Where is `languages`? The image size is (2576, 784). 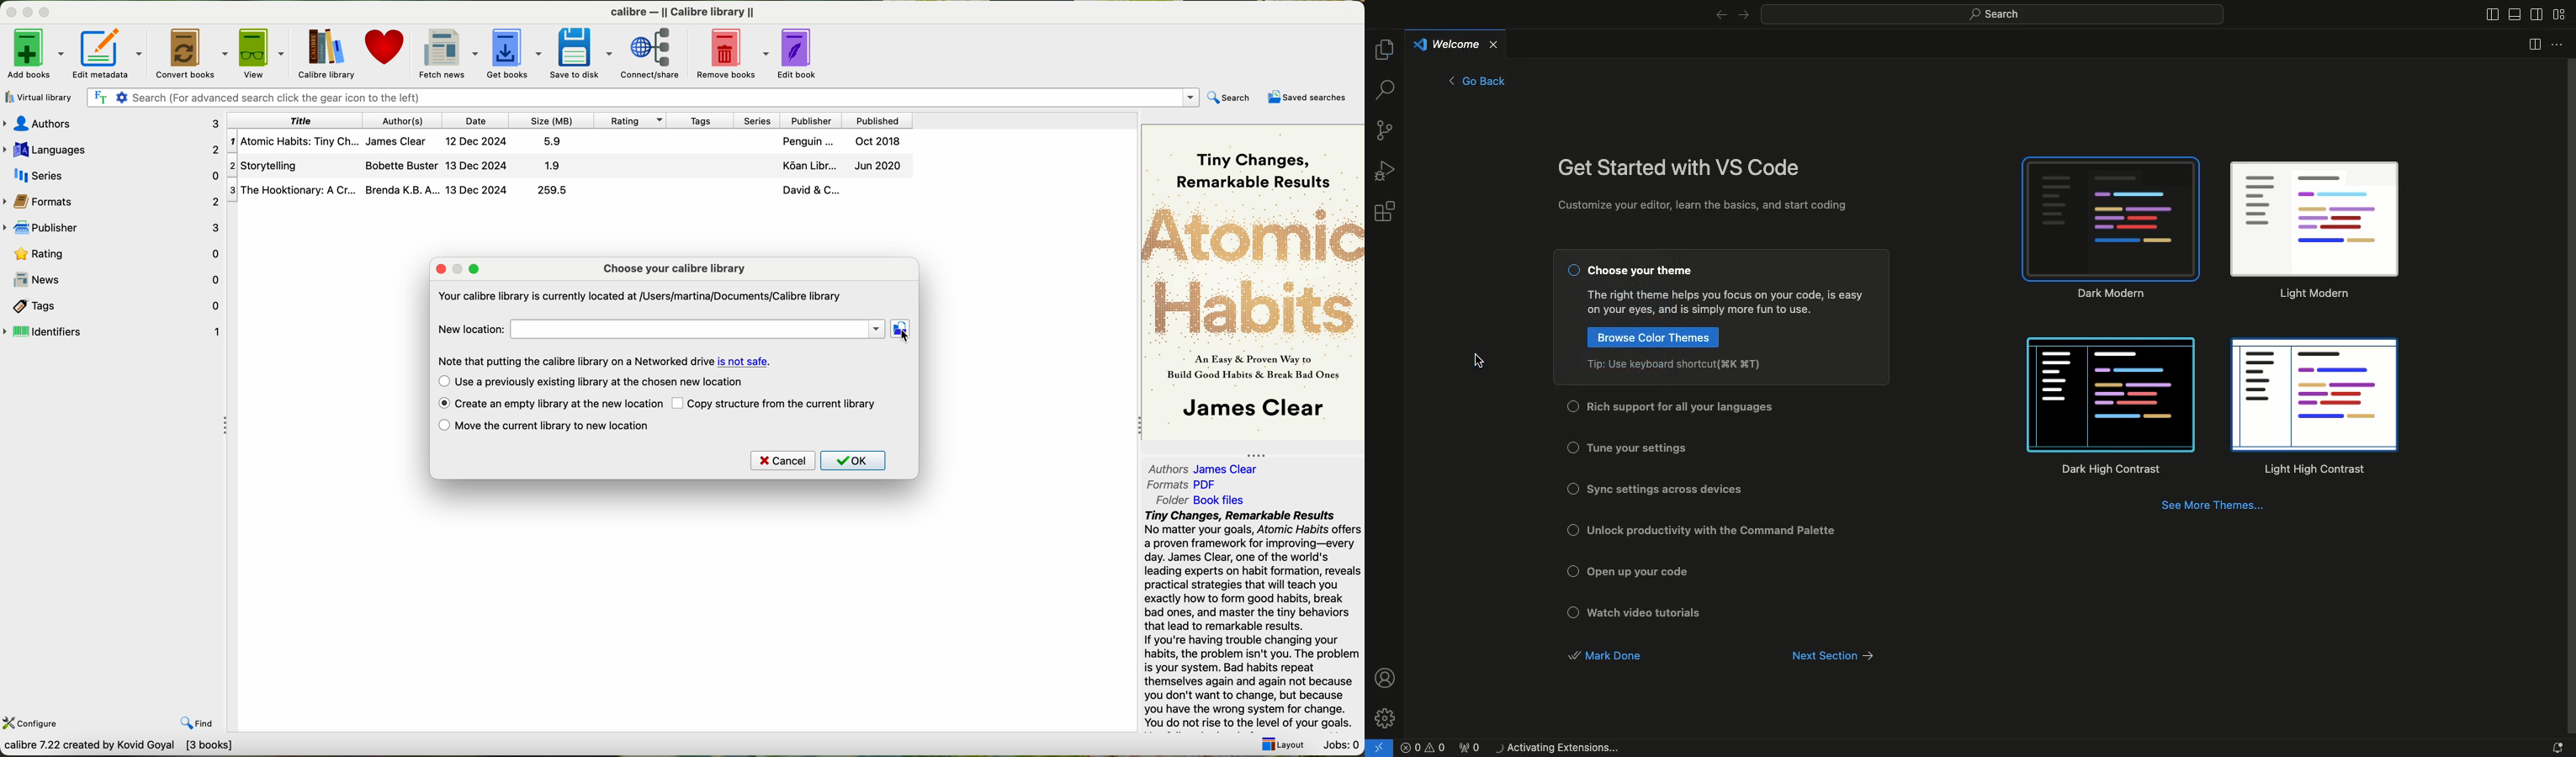
languages is located at coordinates (112, 148).